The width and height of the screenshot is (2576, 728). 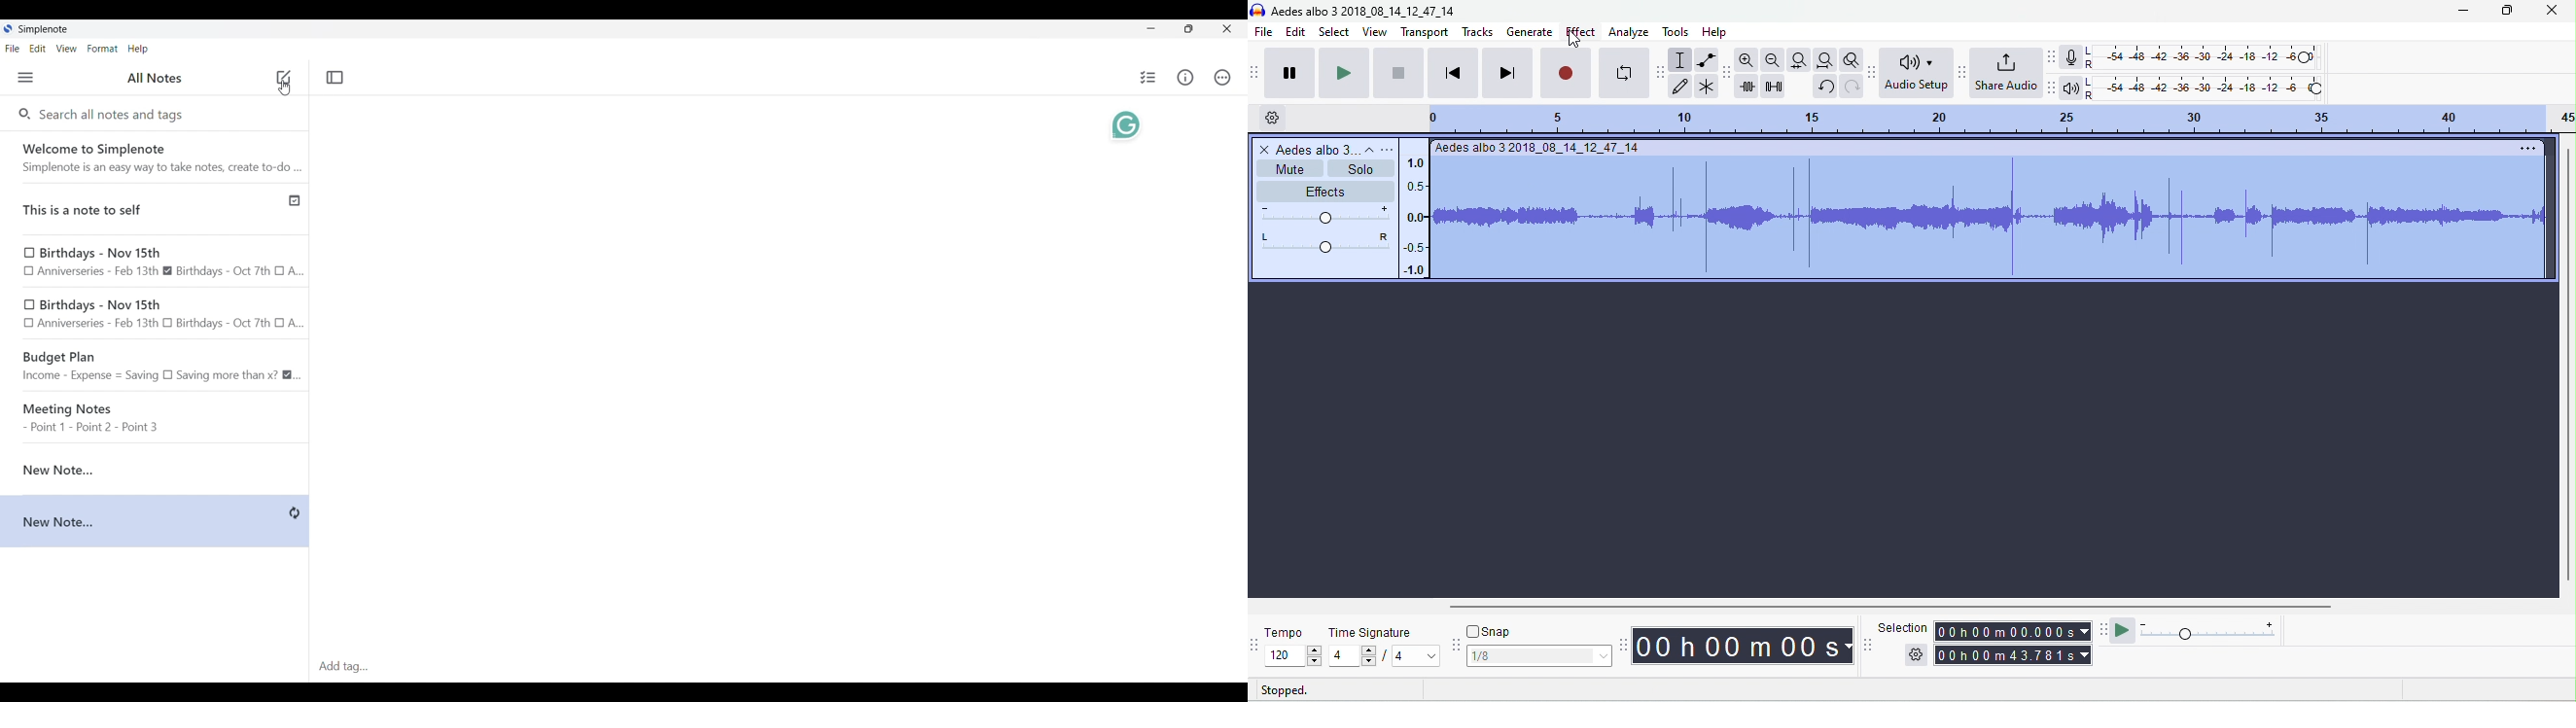 I want to click on play at speed tool bra, so click(x=2102, y=633).